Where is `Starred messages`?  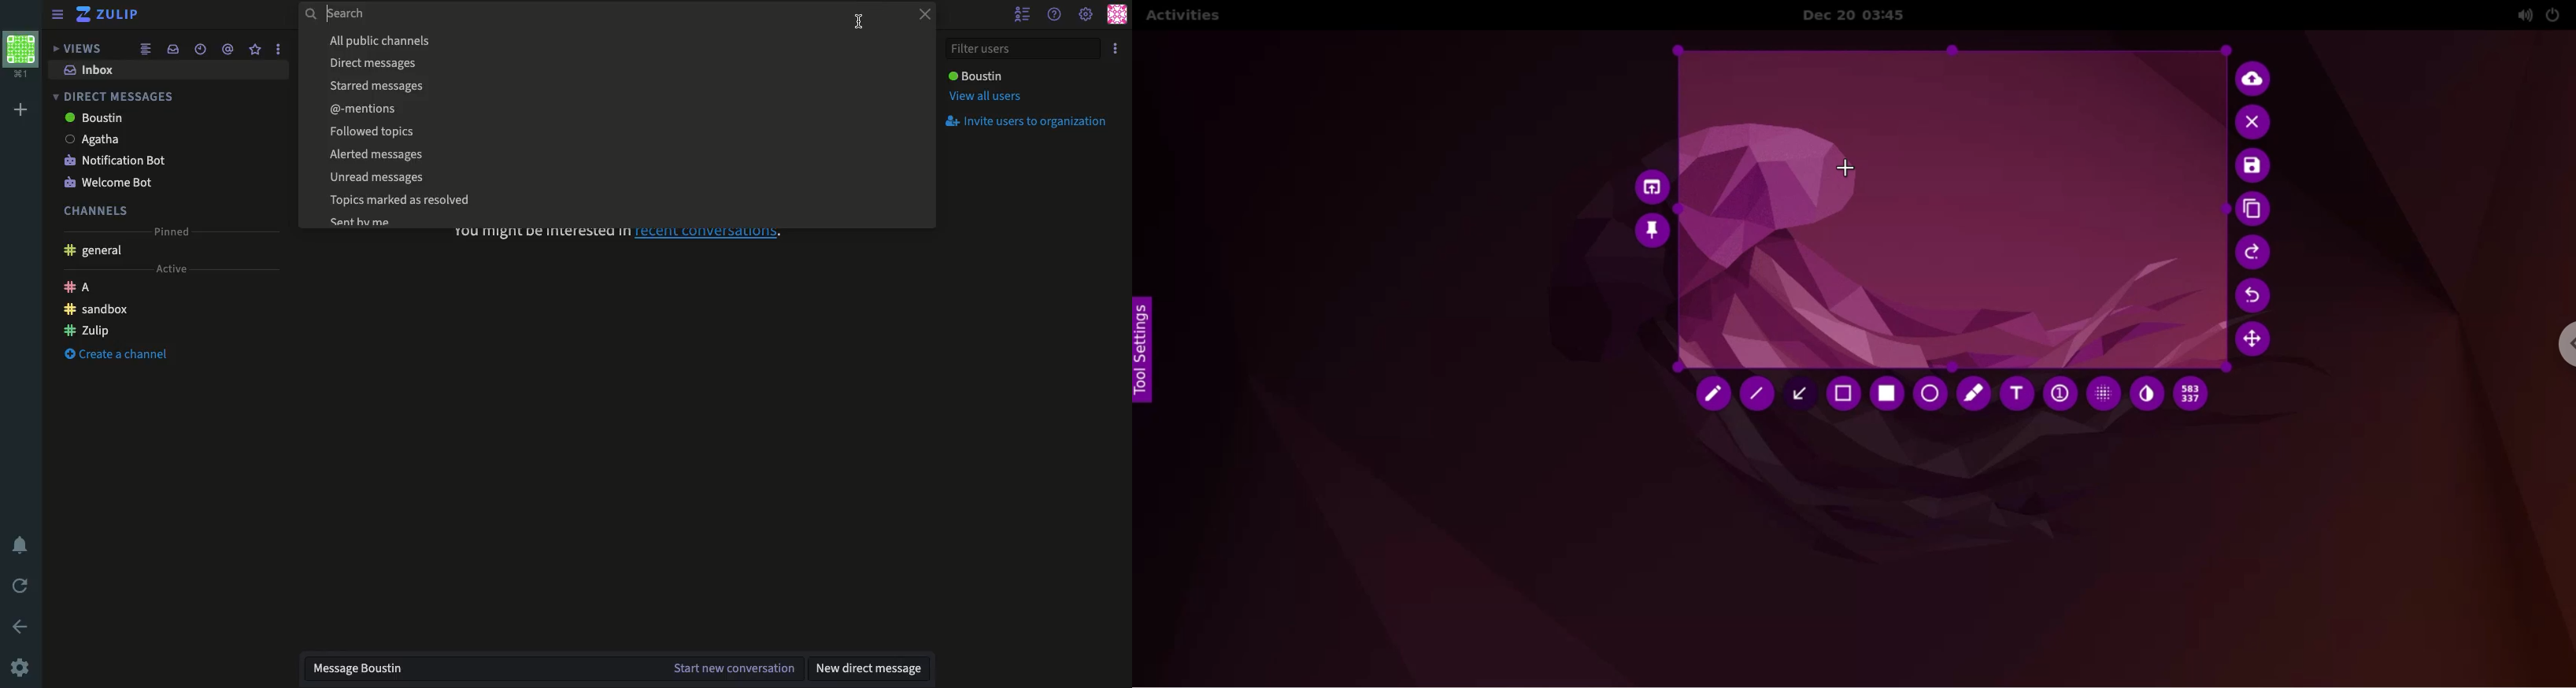 Starred messages is located at coordinates (620, 86).